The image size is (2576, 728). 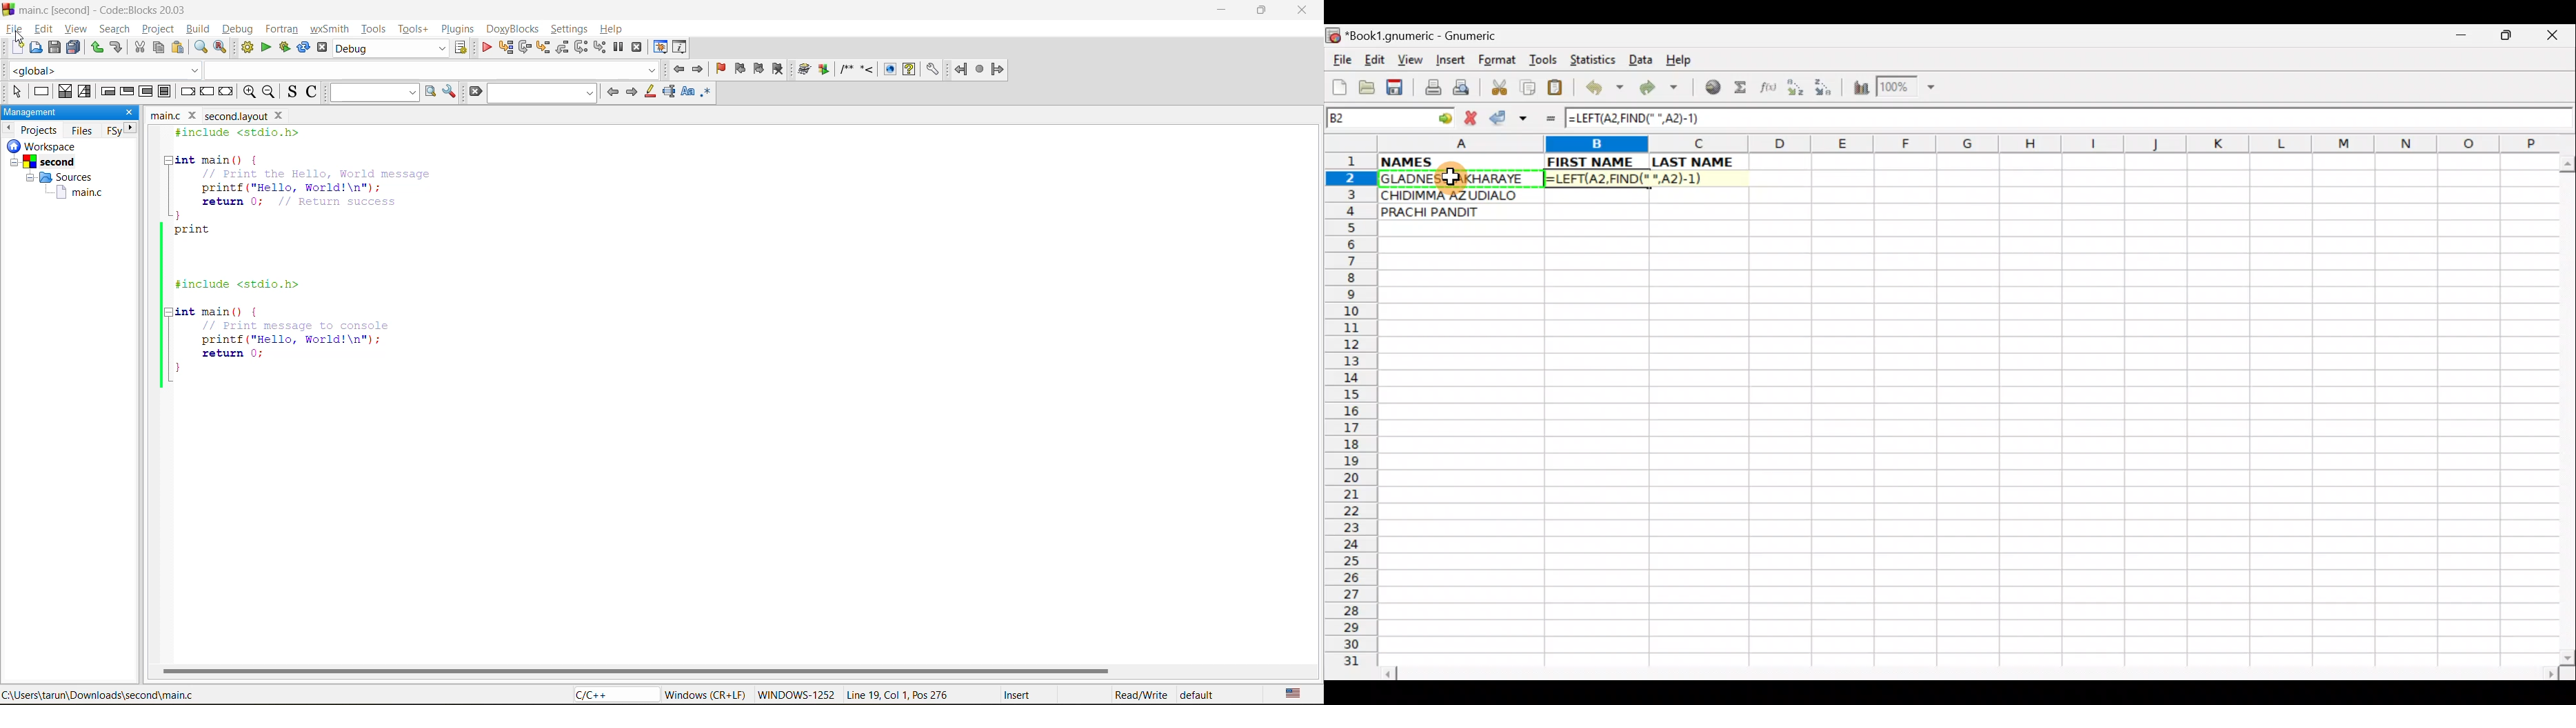 I want to click on Cursor on cell A2, so click(x=1453, y=178).